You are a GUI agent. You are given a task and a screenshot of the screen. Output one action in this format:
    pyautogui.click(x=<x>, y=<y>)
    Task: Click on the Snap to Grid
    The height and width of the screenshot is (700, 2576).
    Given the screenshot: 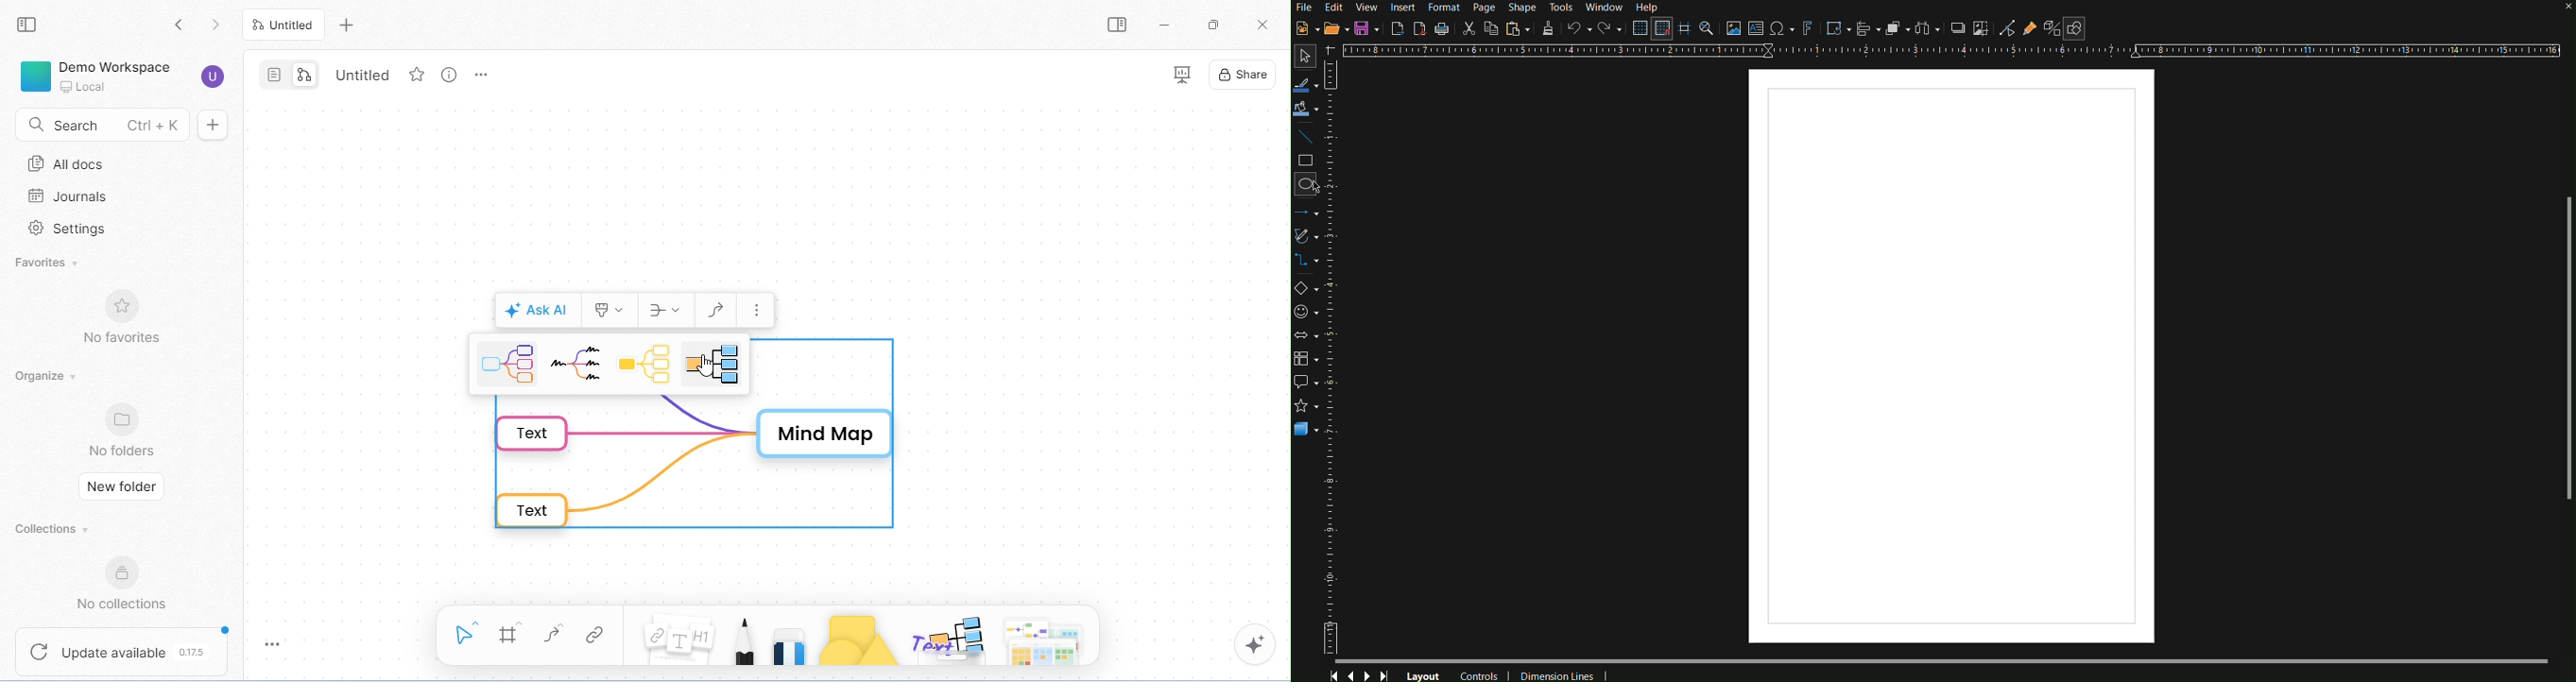 What is the action you would take?
    pyautogui.click(x=1662, y=29)
    